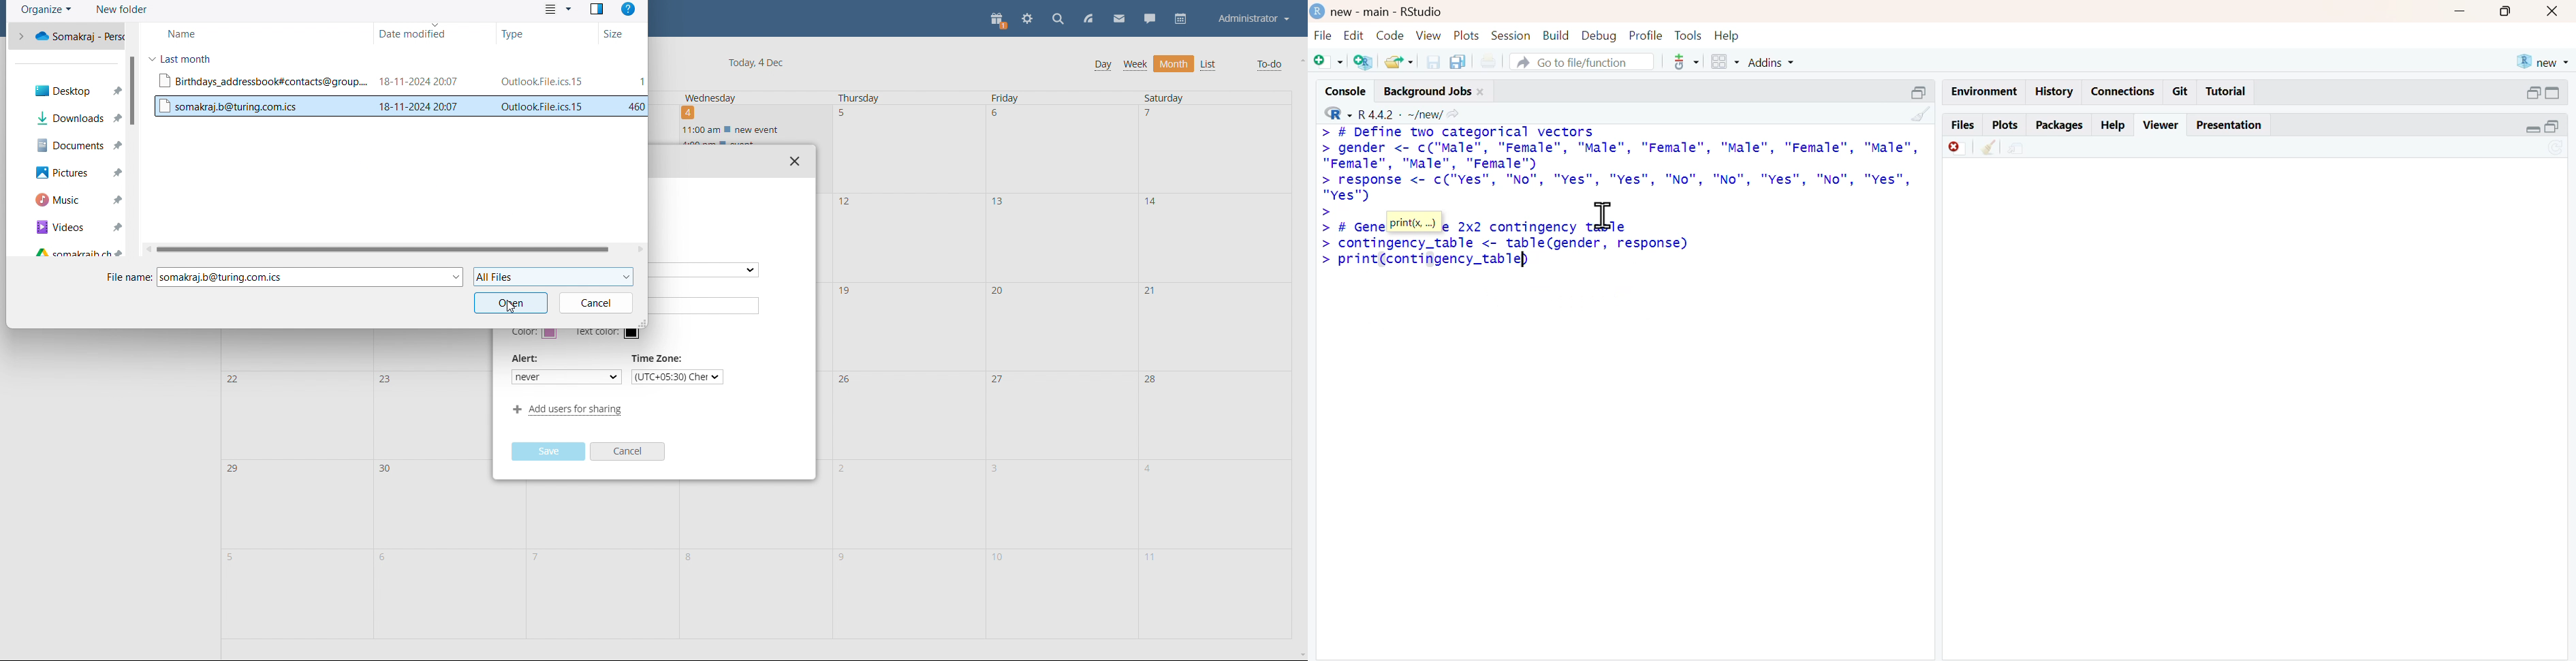  Describe the element at coordinates (2505, 13) in the screenshot. I see `maximise` at that location.